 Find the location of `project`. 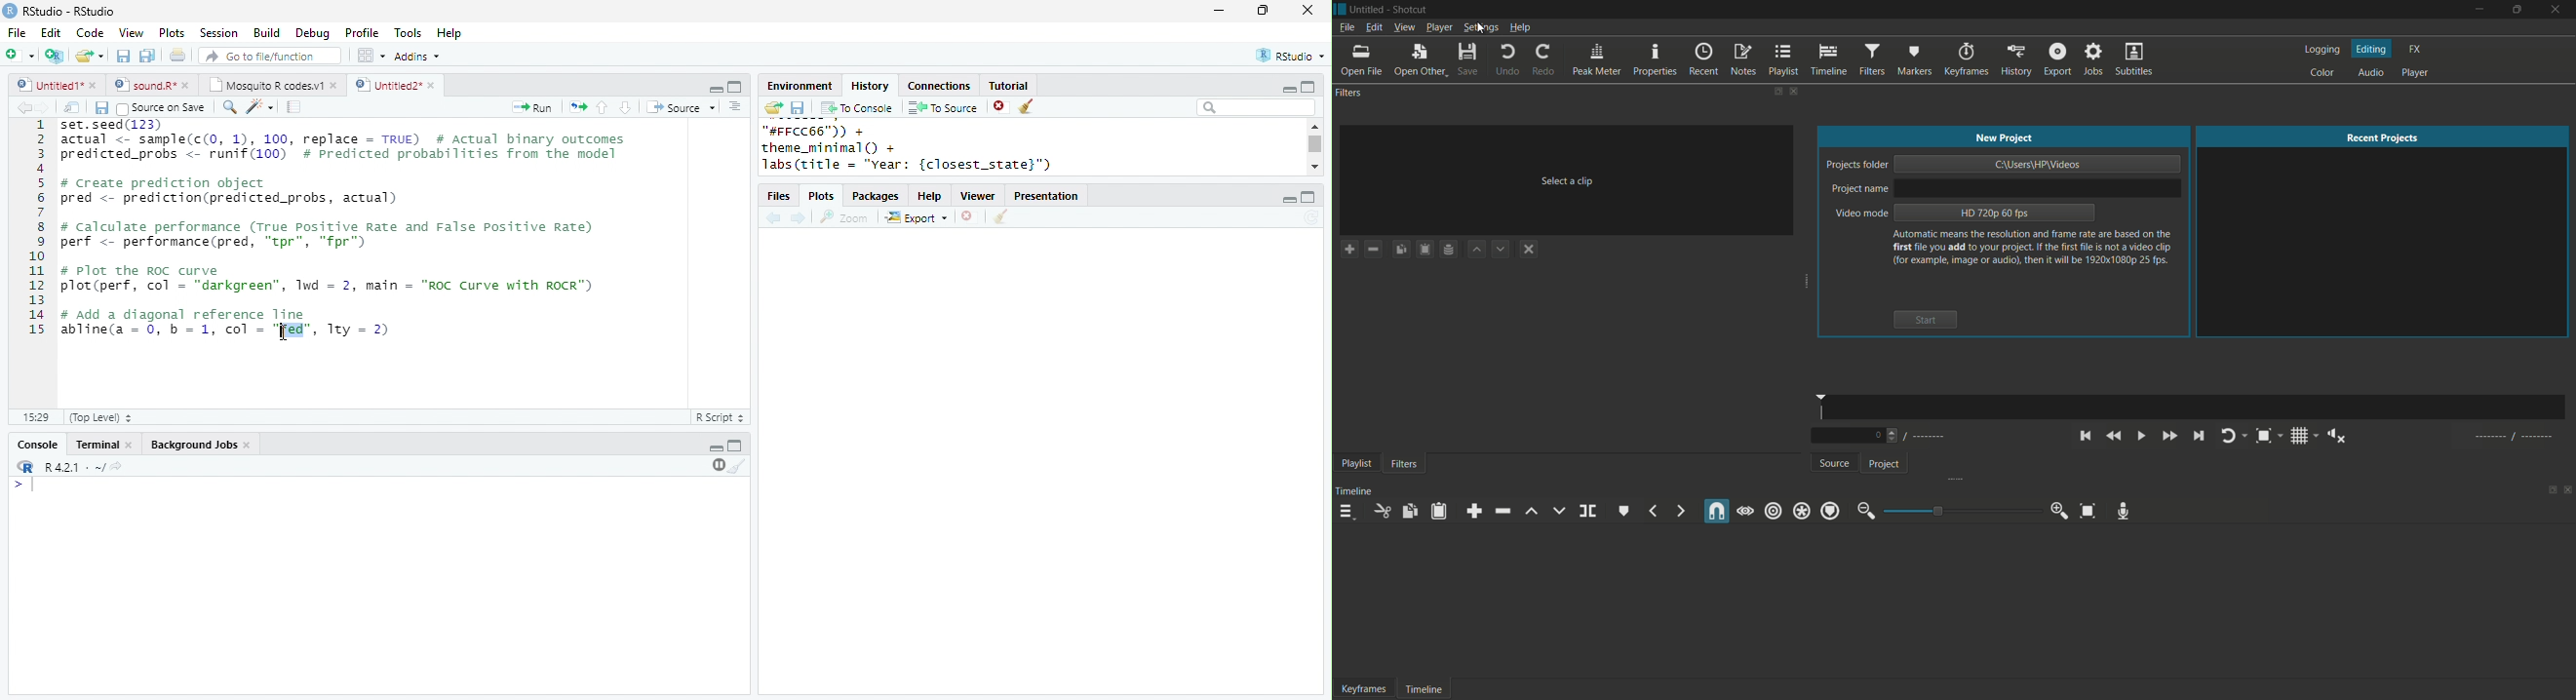

project is located at coordinates (1884, 465).